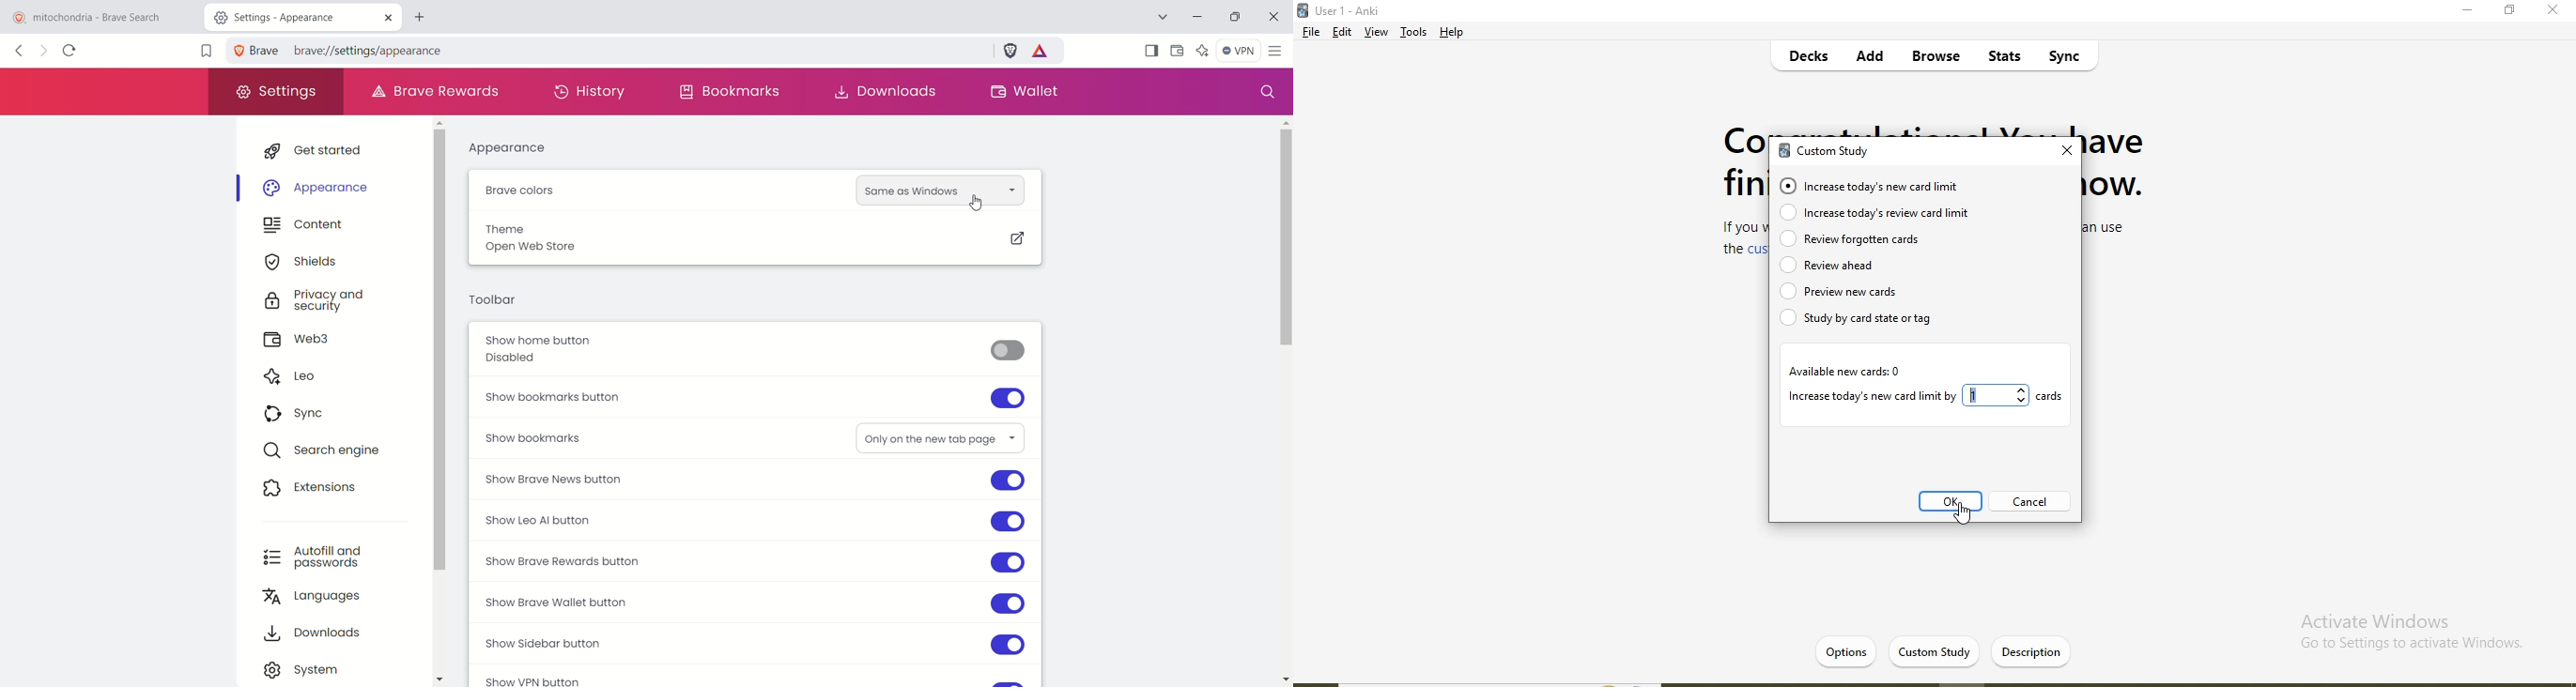  Describe the element at coordinates (1967, 516) in the screenshot. I see `cursor` at that location.